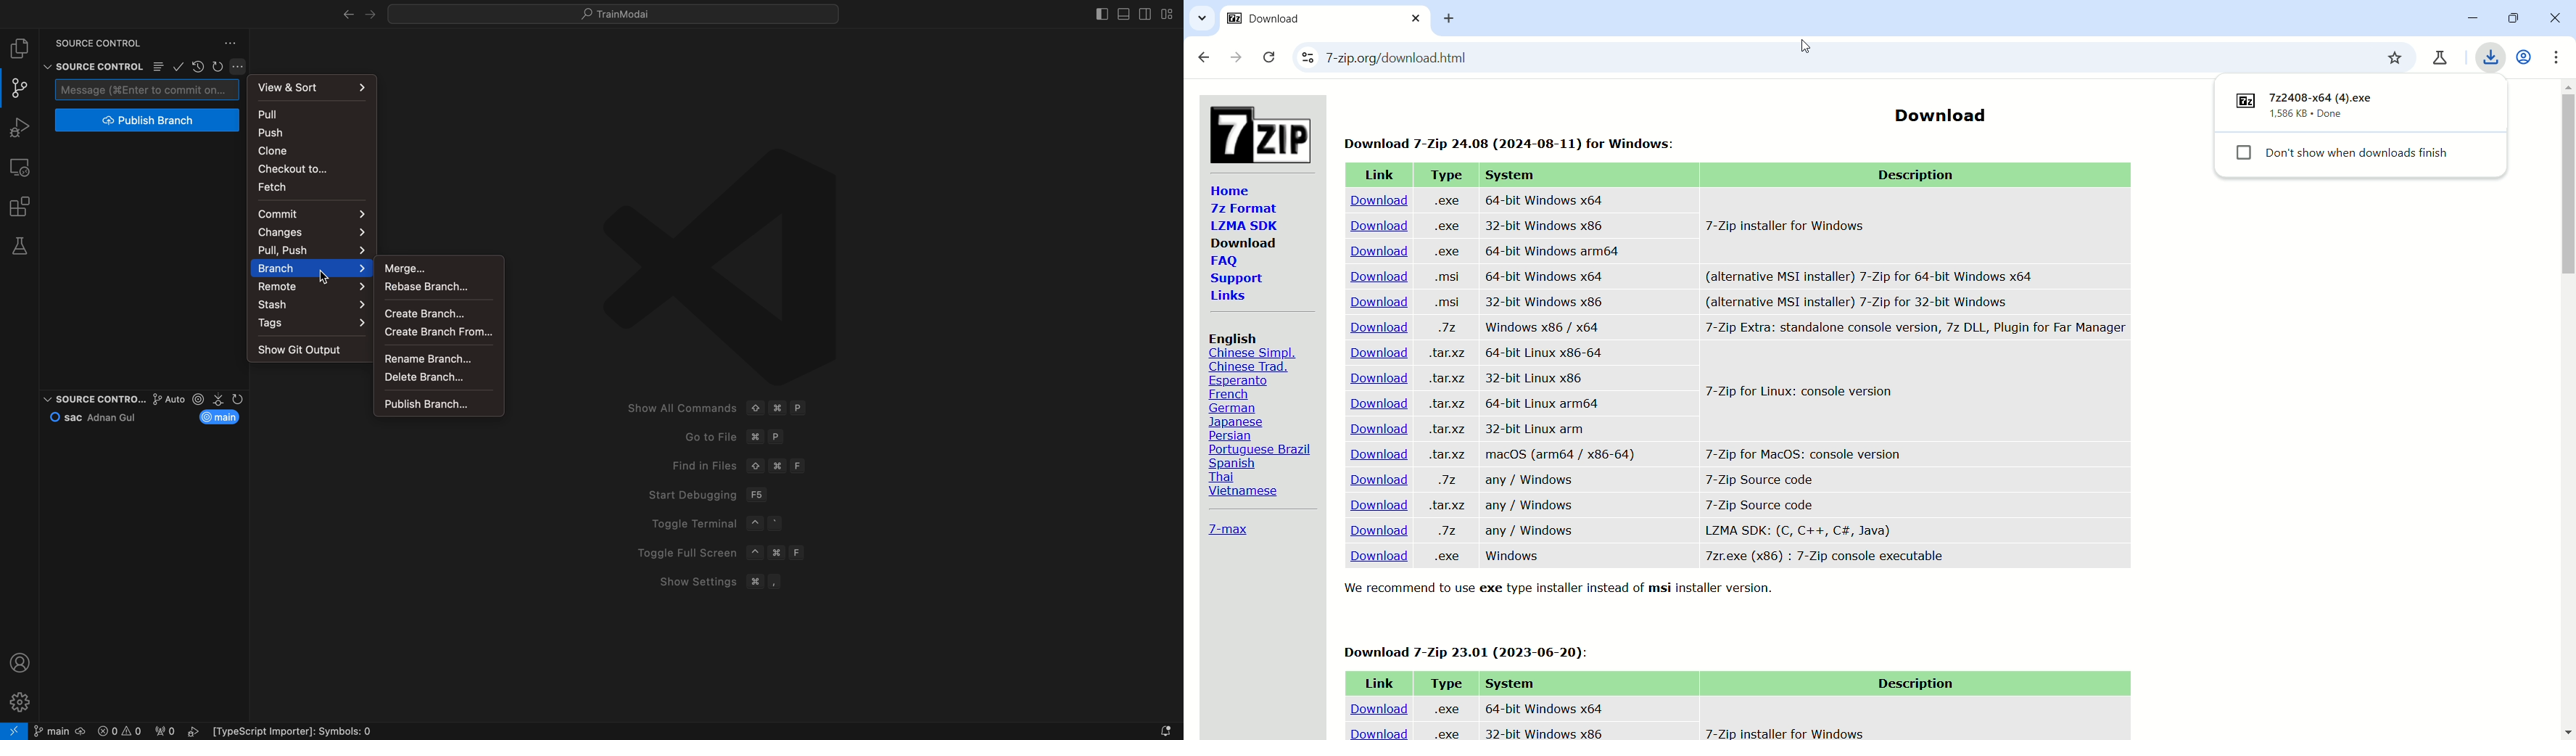  I want to click on commit and author name, so click(98, 416).